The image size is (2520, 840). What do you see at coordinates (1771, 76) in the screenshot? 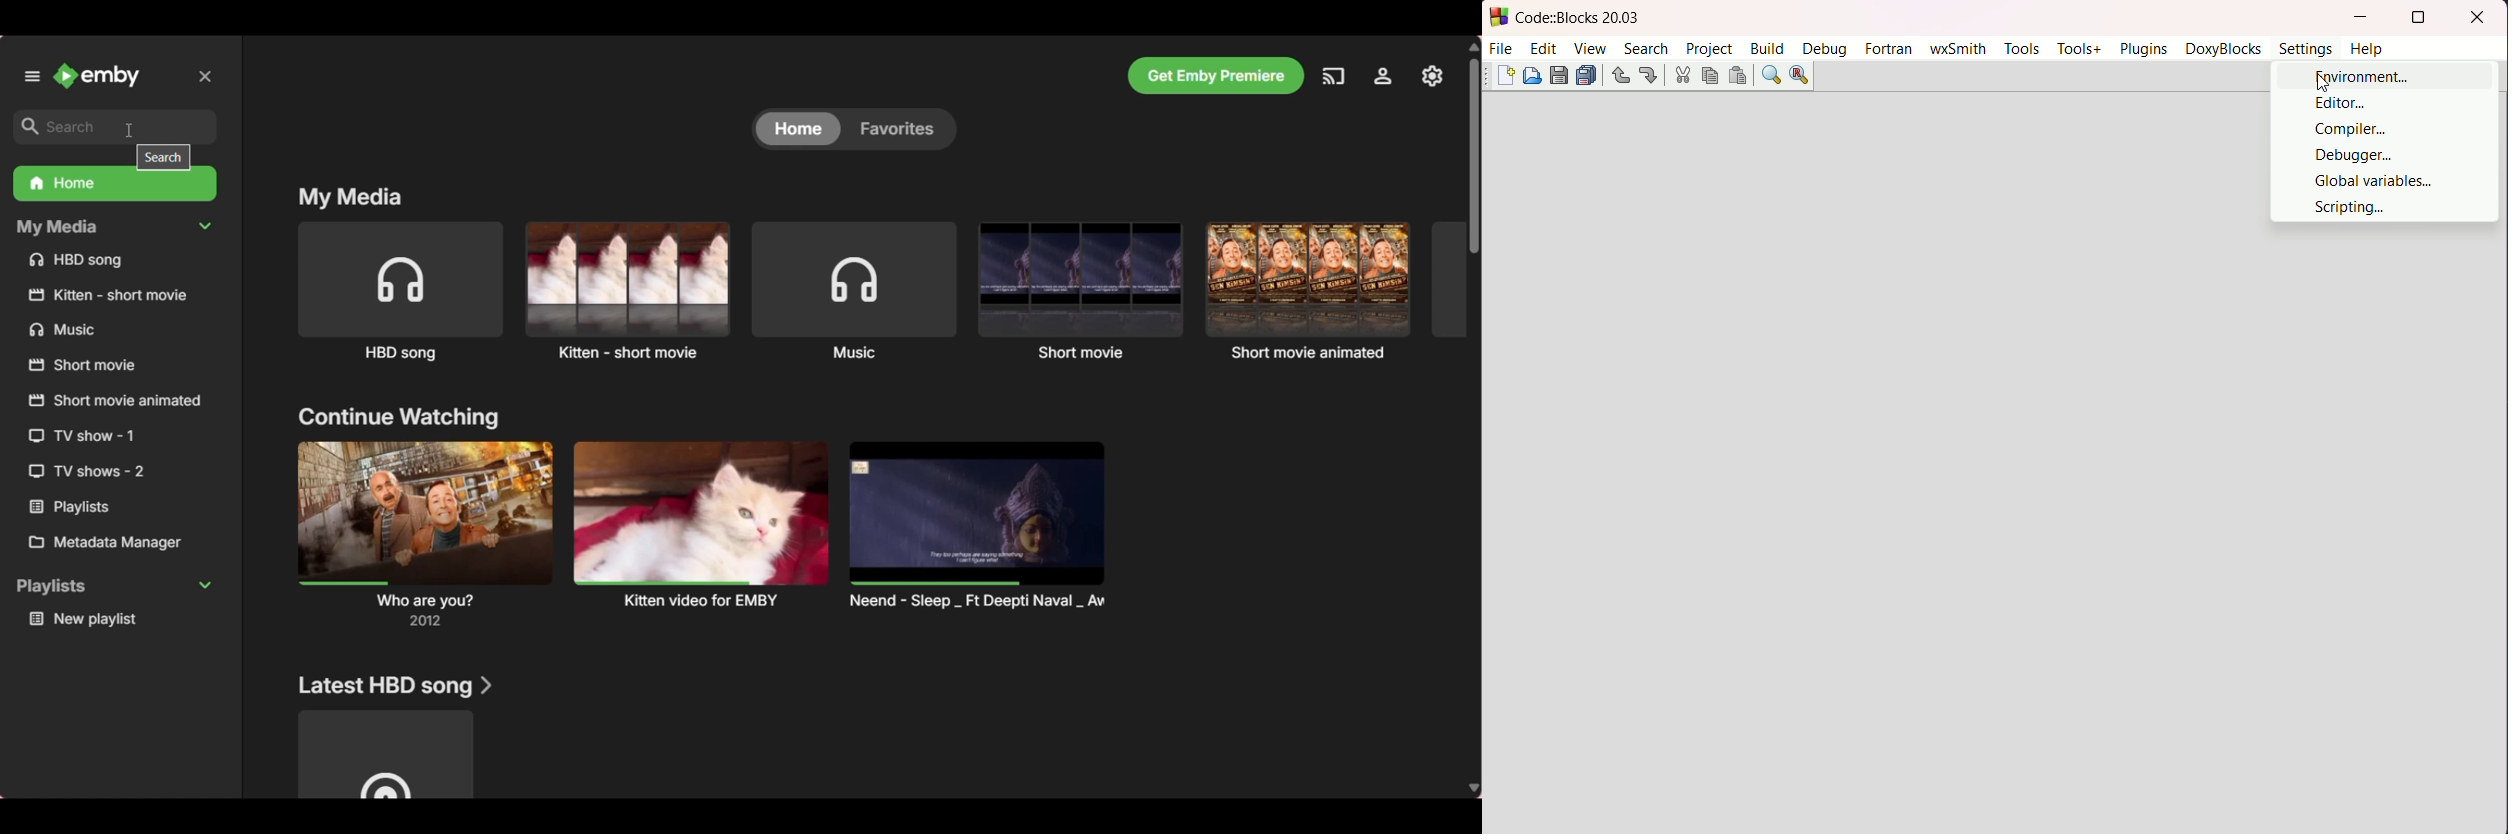
I see `find` at bounding box center [1771, 76].